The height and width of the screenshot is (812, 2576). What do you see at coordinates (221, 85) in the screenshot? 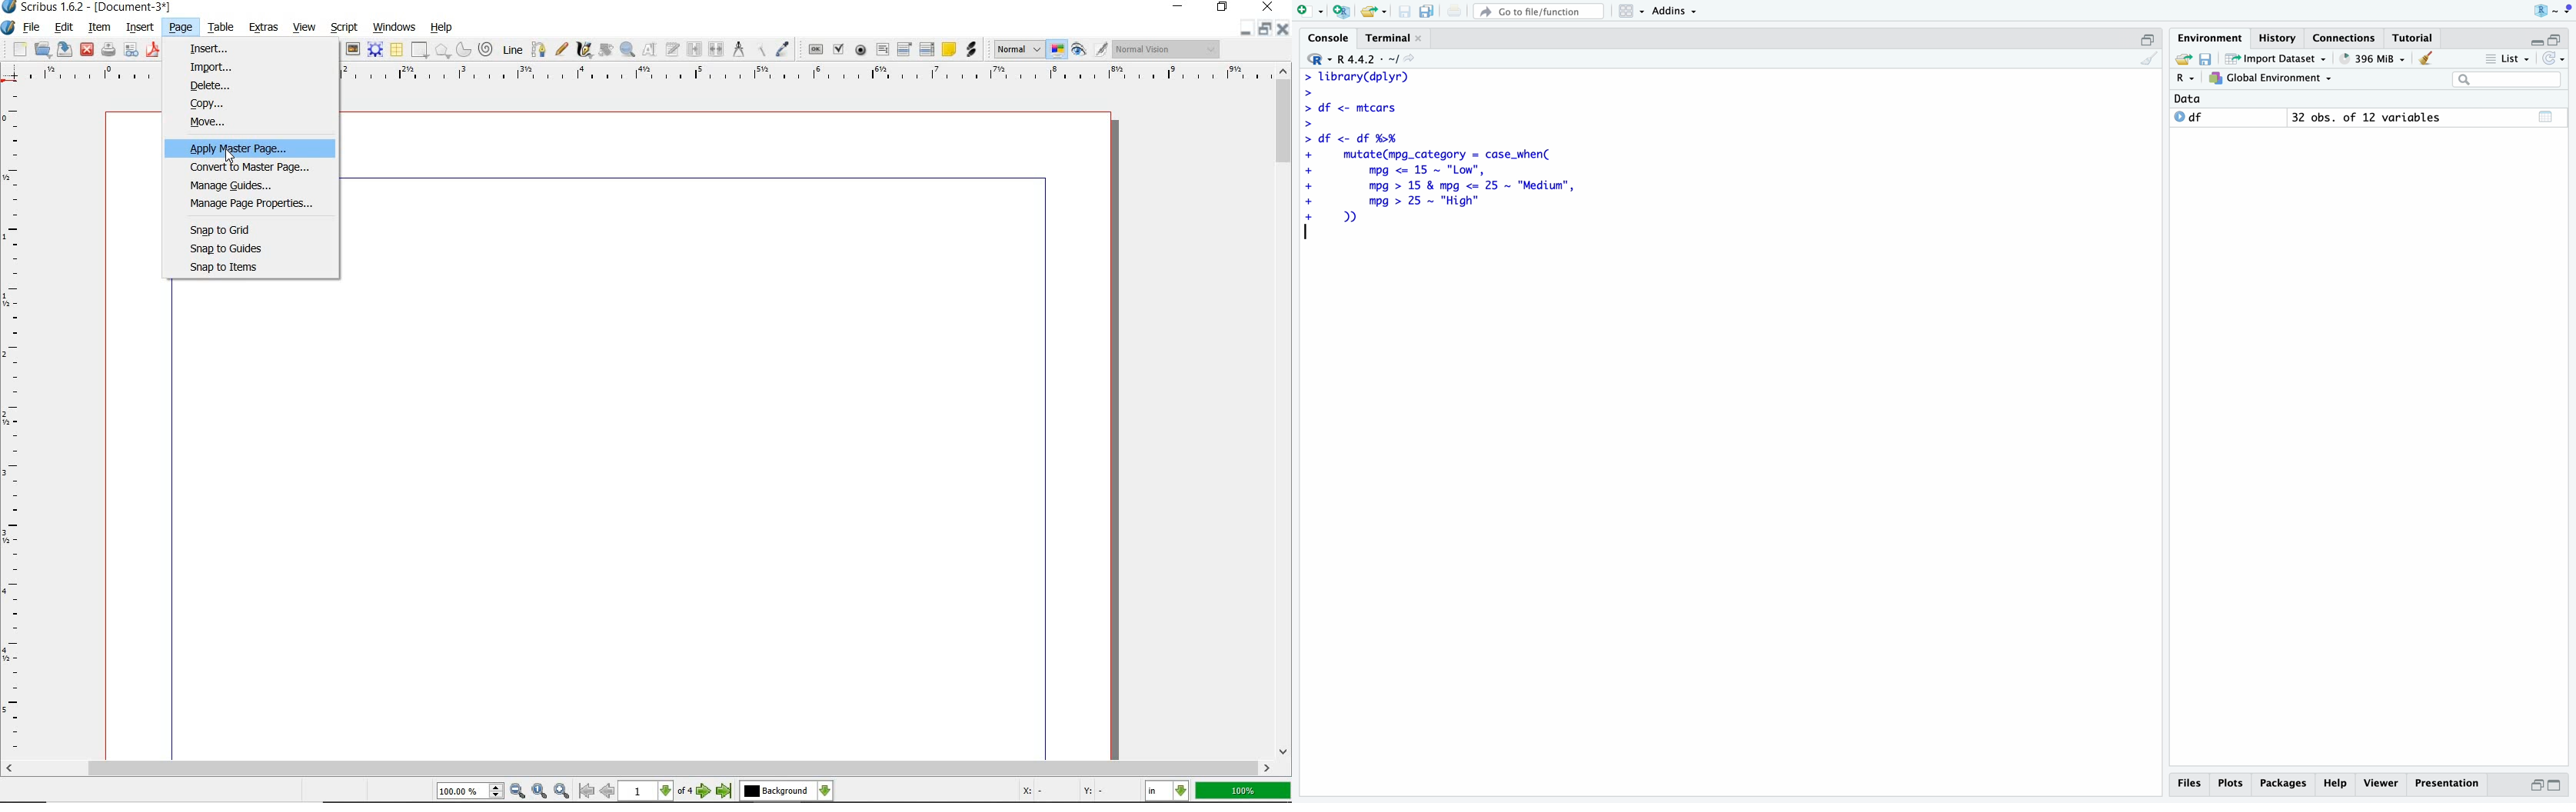
I see `delete` at bounding box center [221, 85].